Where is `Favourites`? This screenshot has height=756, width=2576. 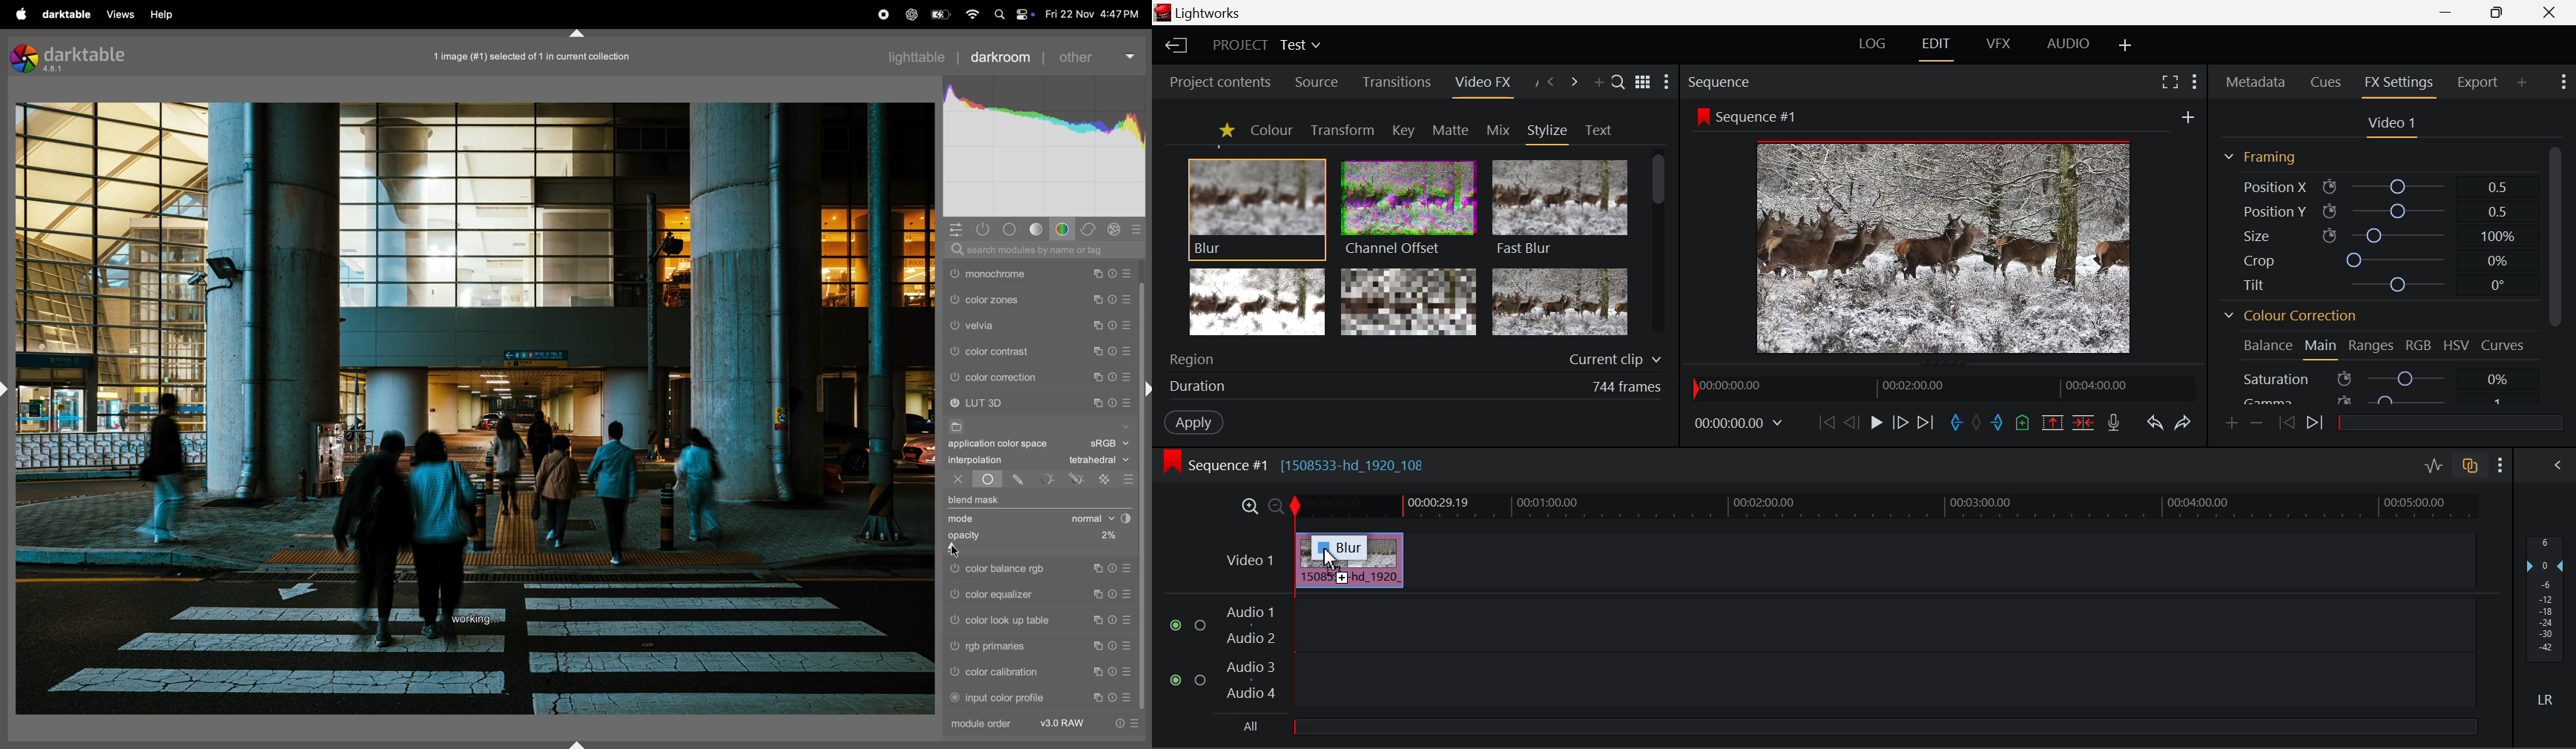 Favourites is located at coordinates (1225, 130).